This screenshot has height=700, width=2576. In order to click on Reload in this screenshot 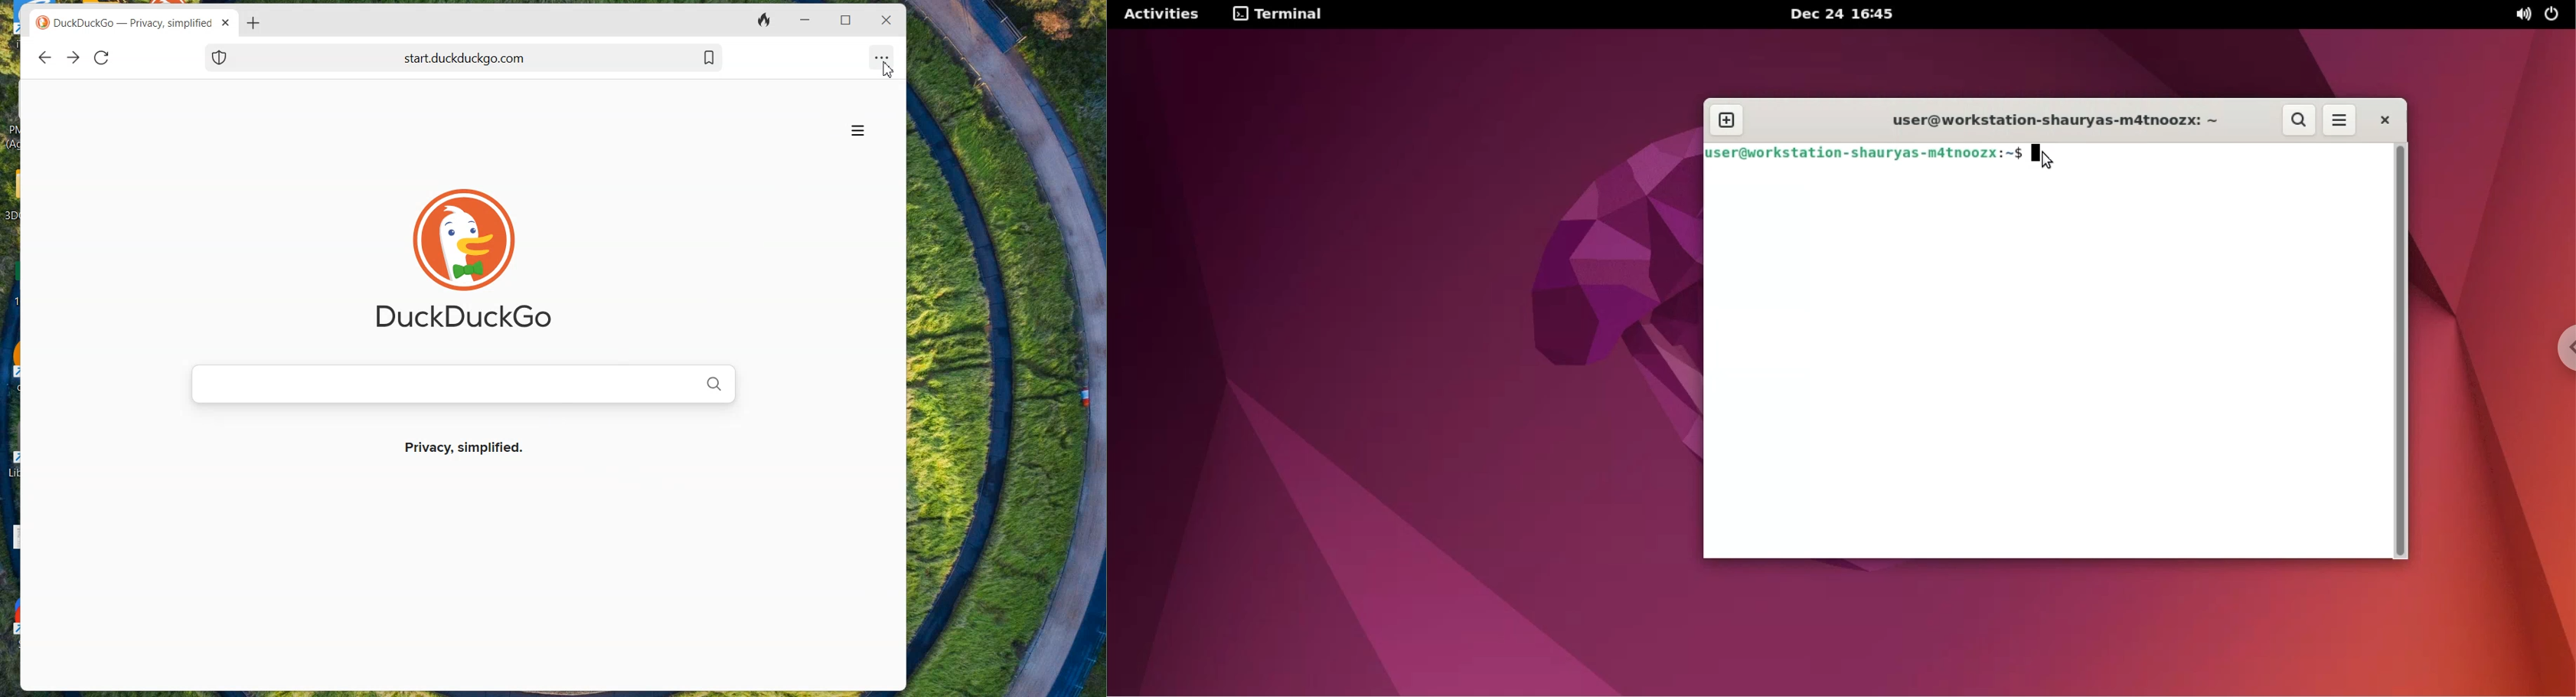, I will do `click(102, 57)`.